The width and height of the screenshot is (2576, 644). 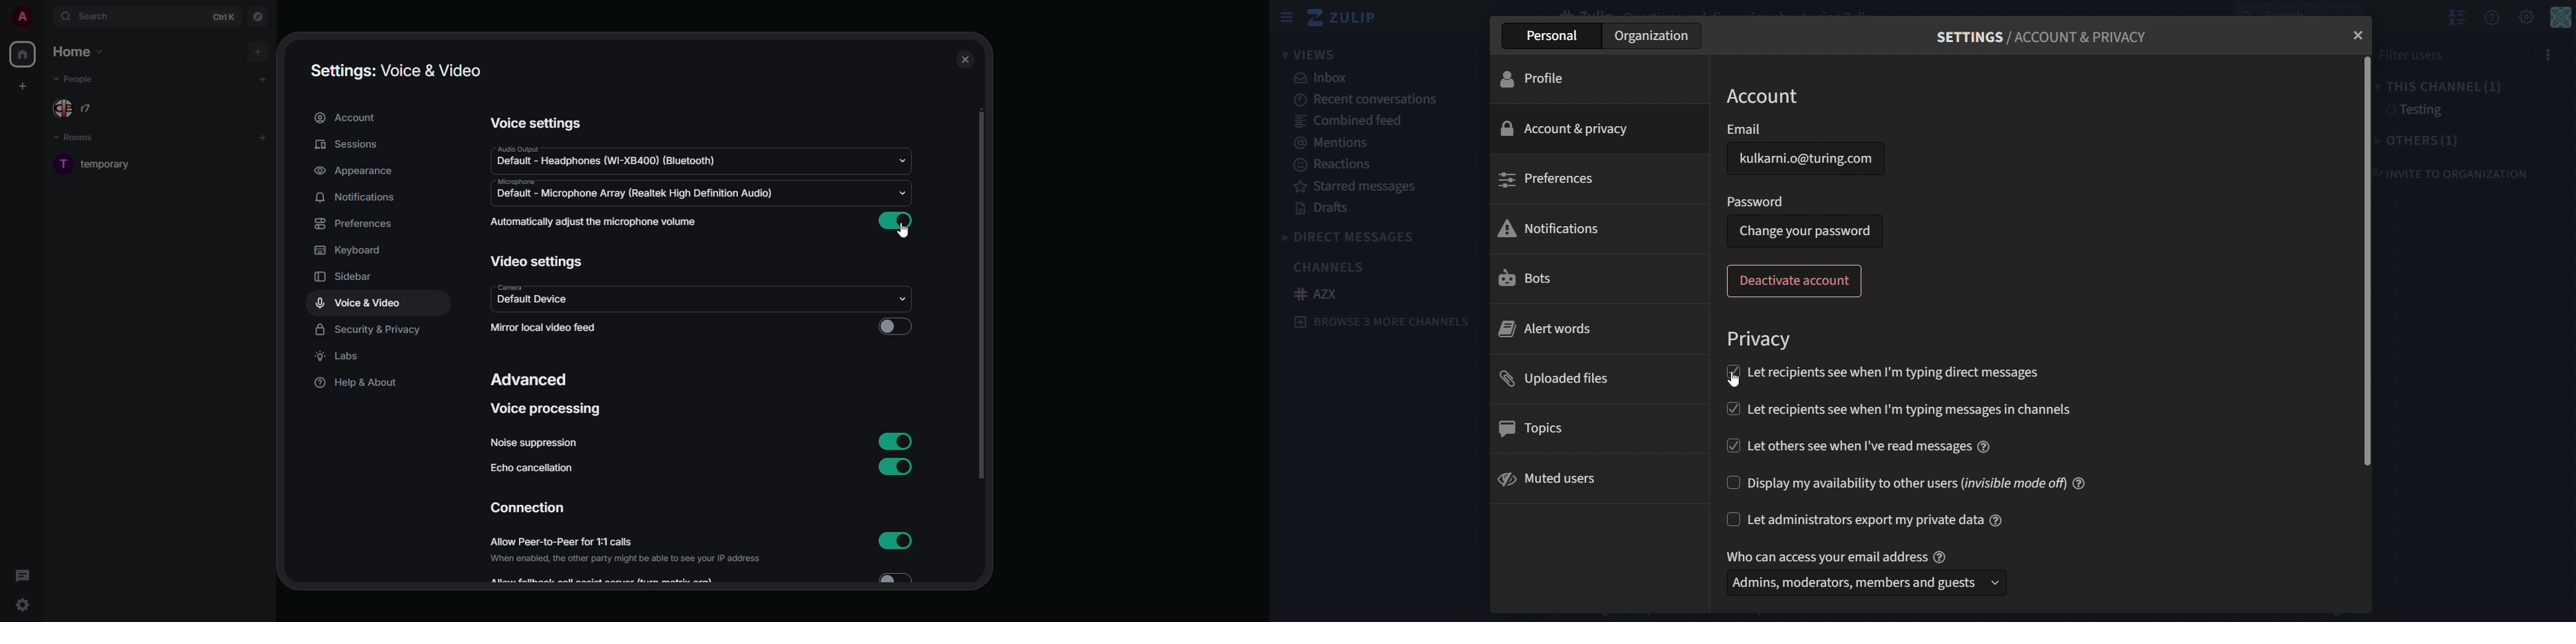 What do you see at coordinates (529, 148) in the screenshot?
I see `audio output` at bounding box center [529, 148].